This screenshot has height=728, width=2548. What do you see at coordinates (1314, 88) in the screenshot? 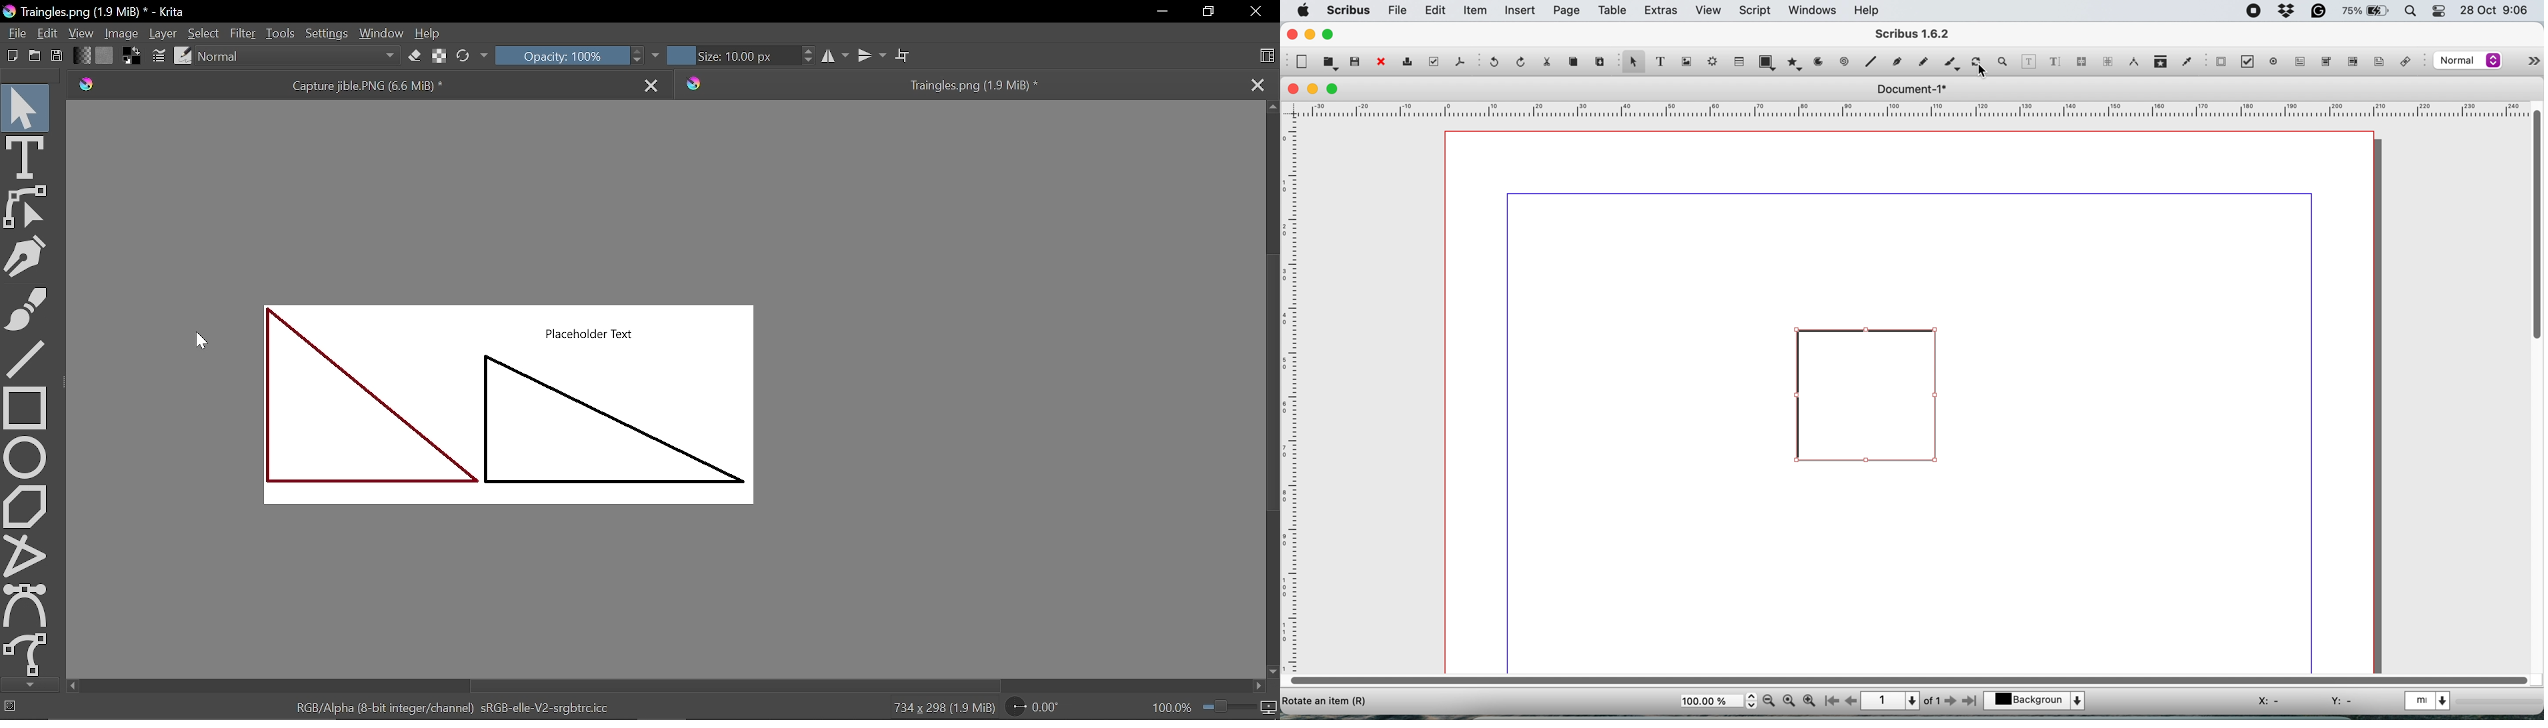
I see `minimise` at bounding box center [1314, 88].